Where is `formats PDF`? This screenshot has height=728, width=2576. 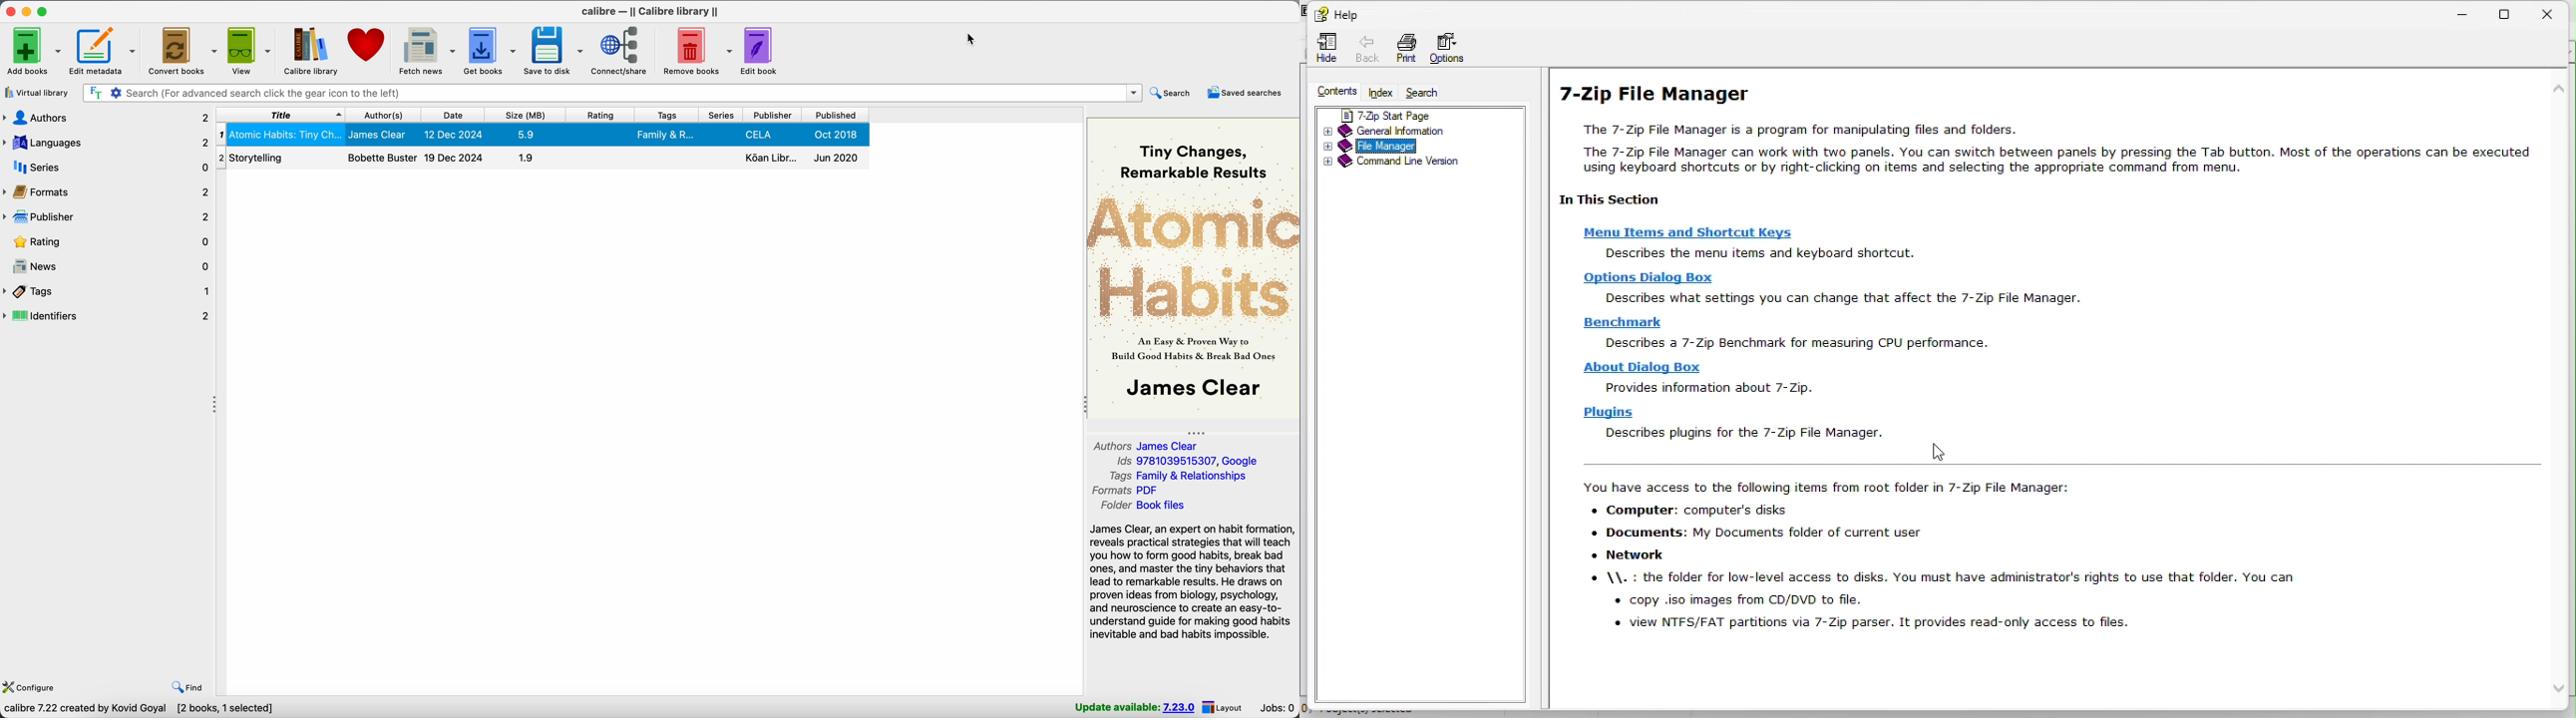
formats PDF is located at coordinates (1127, 490).